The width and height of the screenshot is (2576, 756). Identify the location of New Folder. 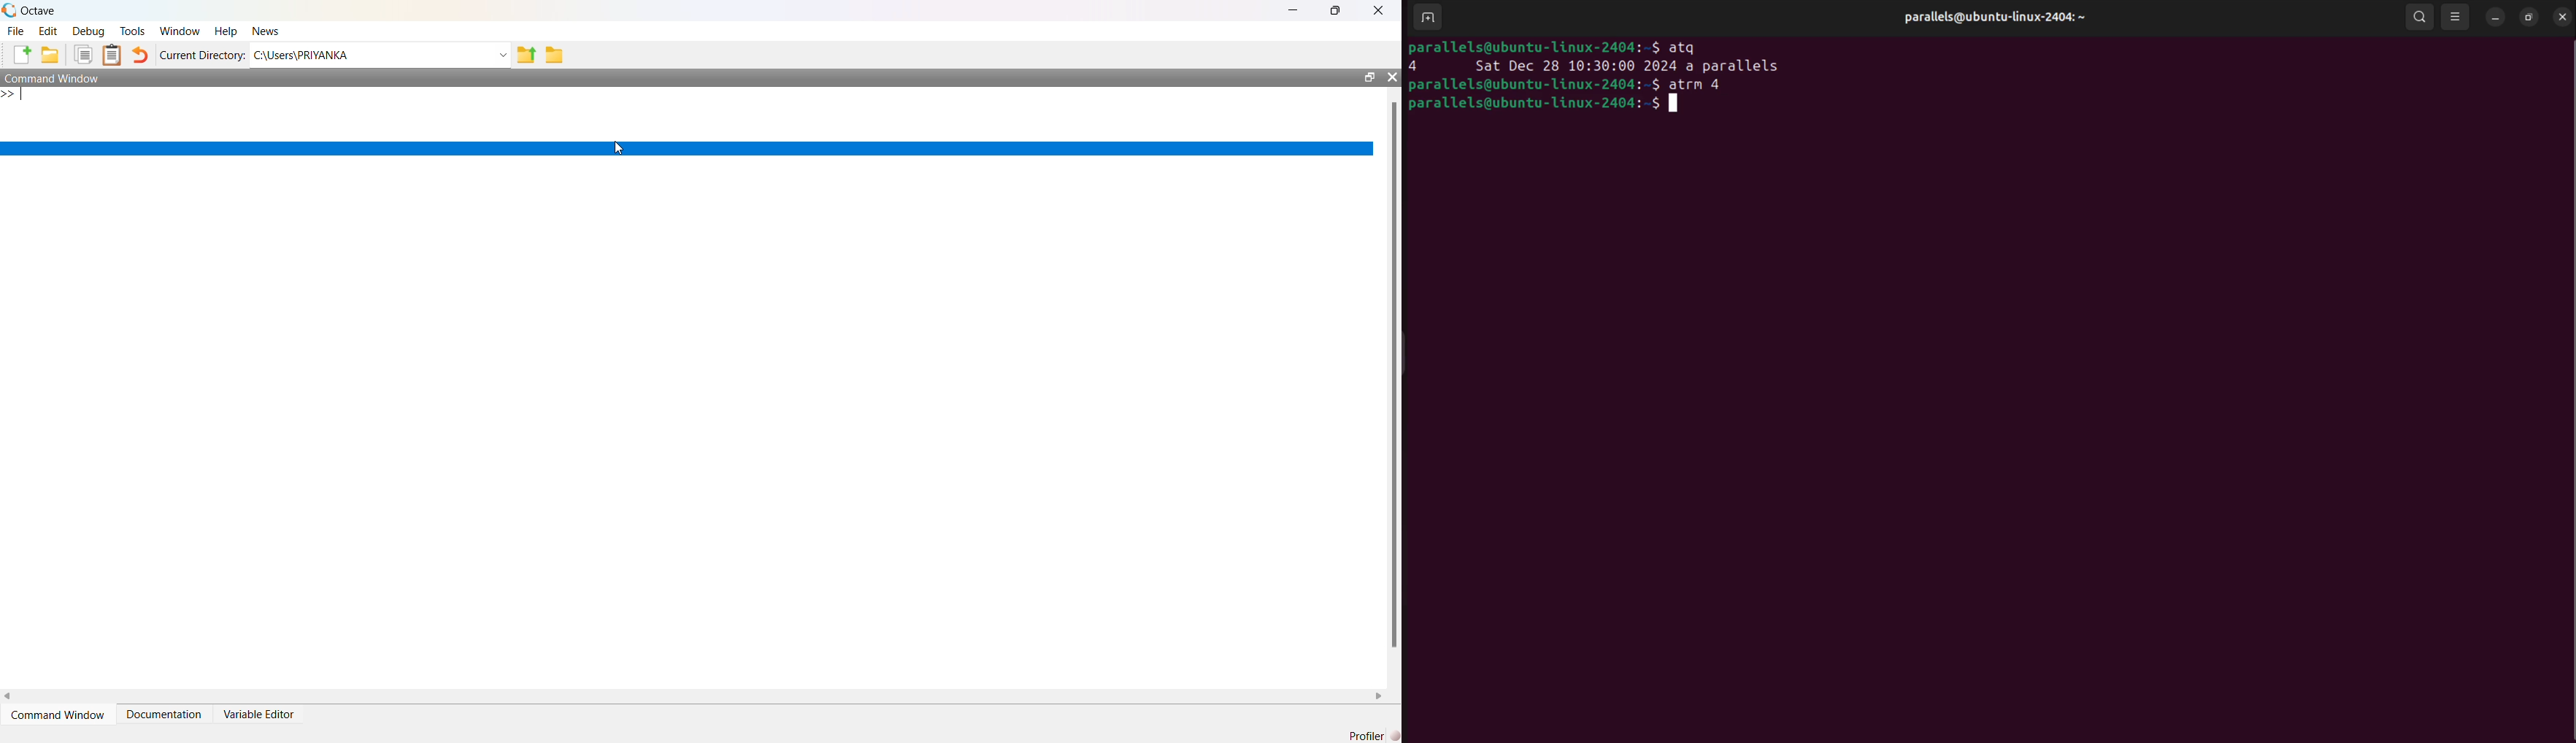
(50, 55).